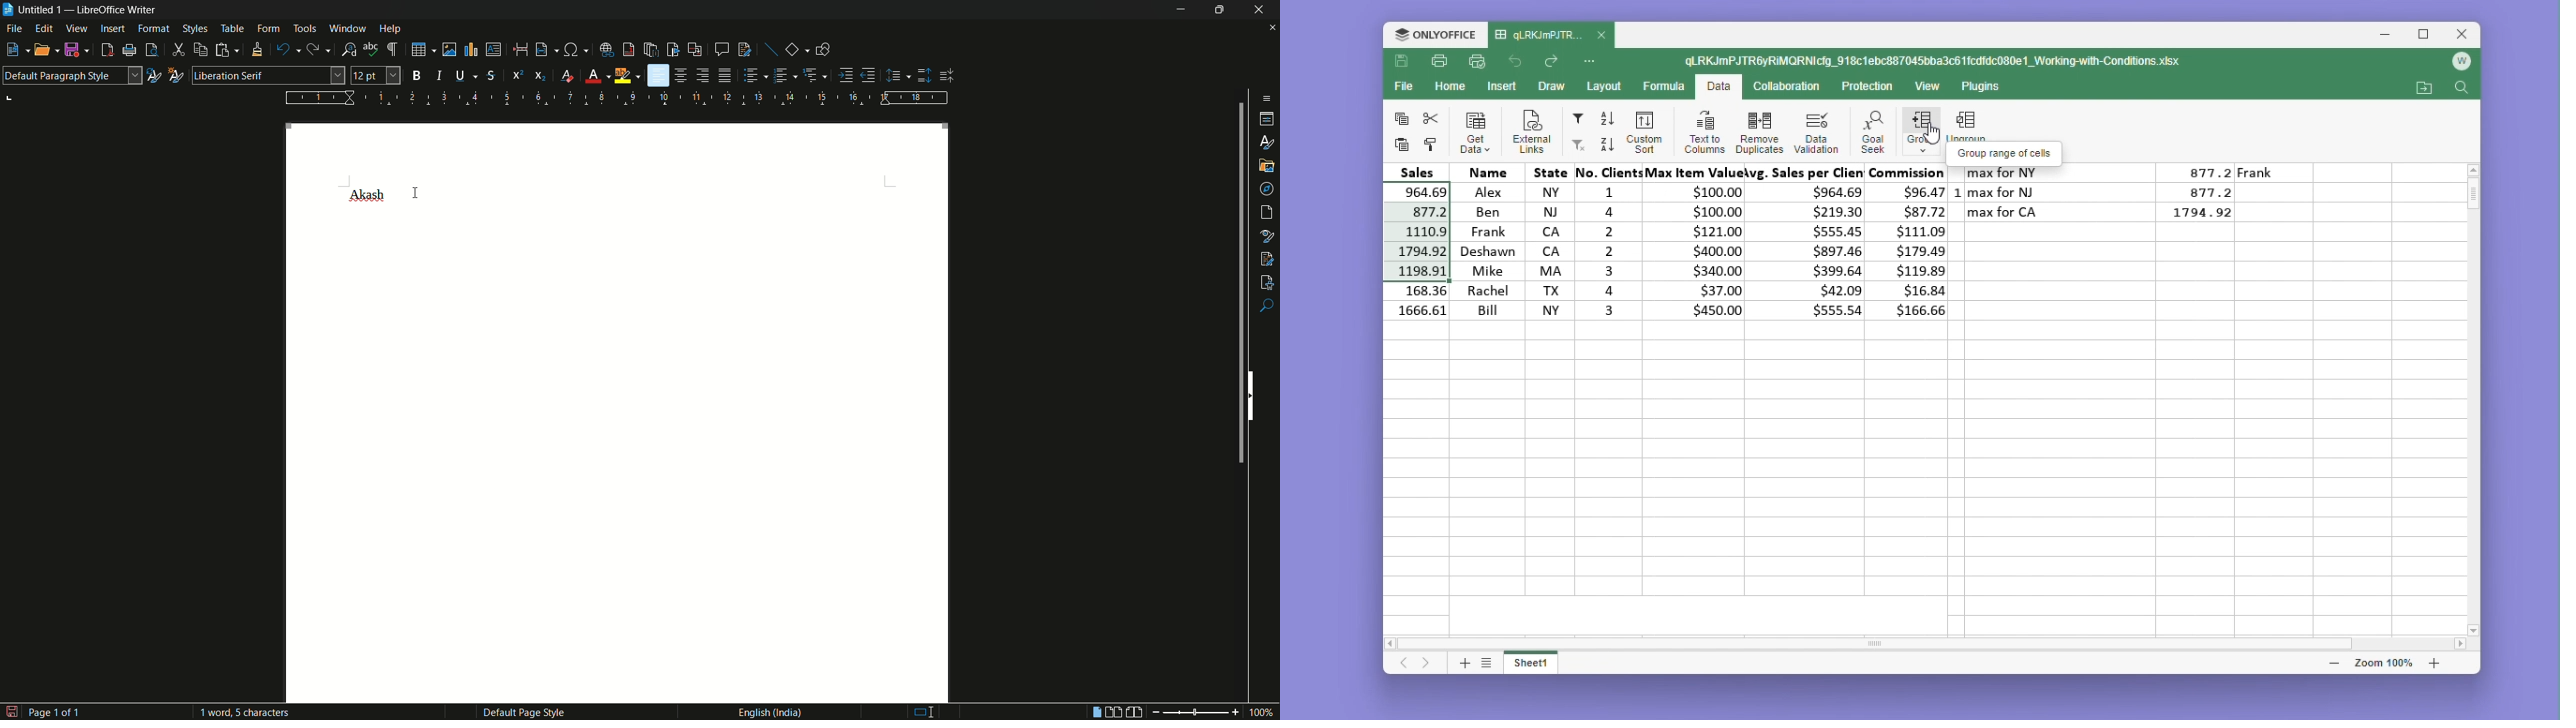  What do you see at coordinates (745, 49) in the screenshot?
I see `show track changes functions` at bounding box center [745, 49].